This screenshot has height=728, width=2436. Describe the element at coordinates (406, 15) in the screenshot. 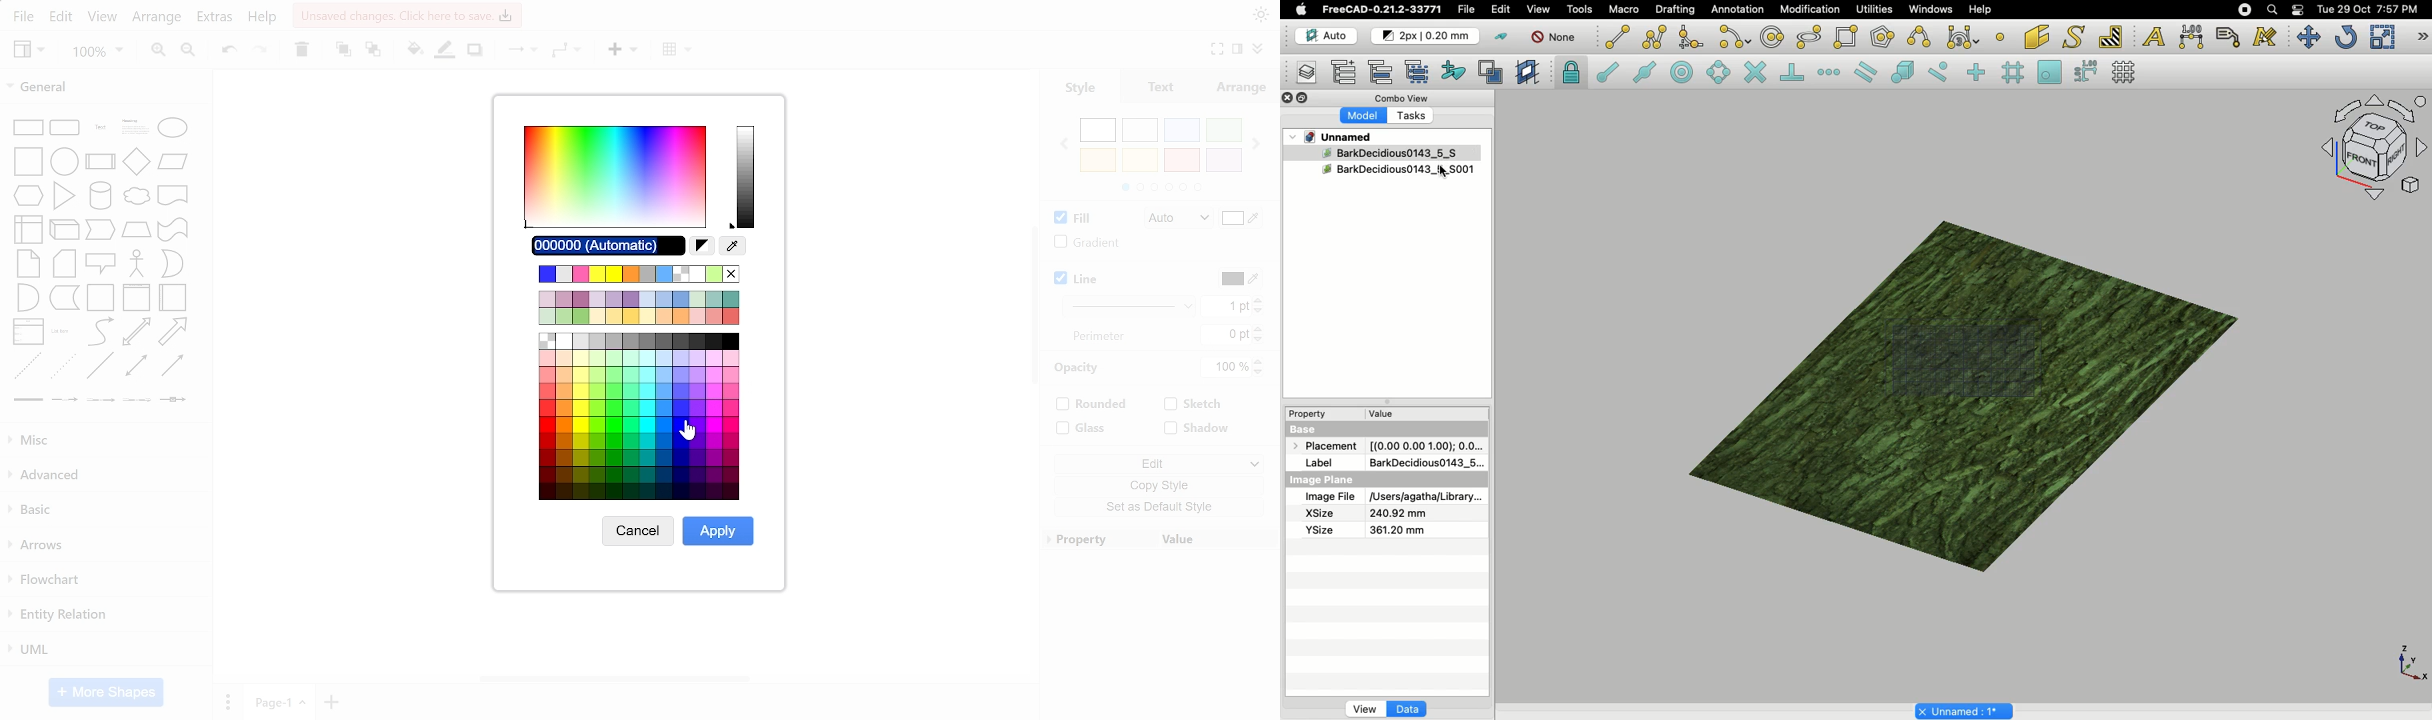

I see `unsaved changes. Click here to save` at that location.